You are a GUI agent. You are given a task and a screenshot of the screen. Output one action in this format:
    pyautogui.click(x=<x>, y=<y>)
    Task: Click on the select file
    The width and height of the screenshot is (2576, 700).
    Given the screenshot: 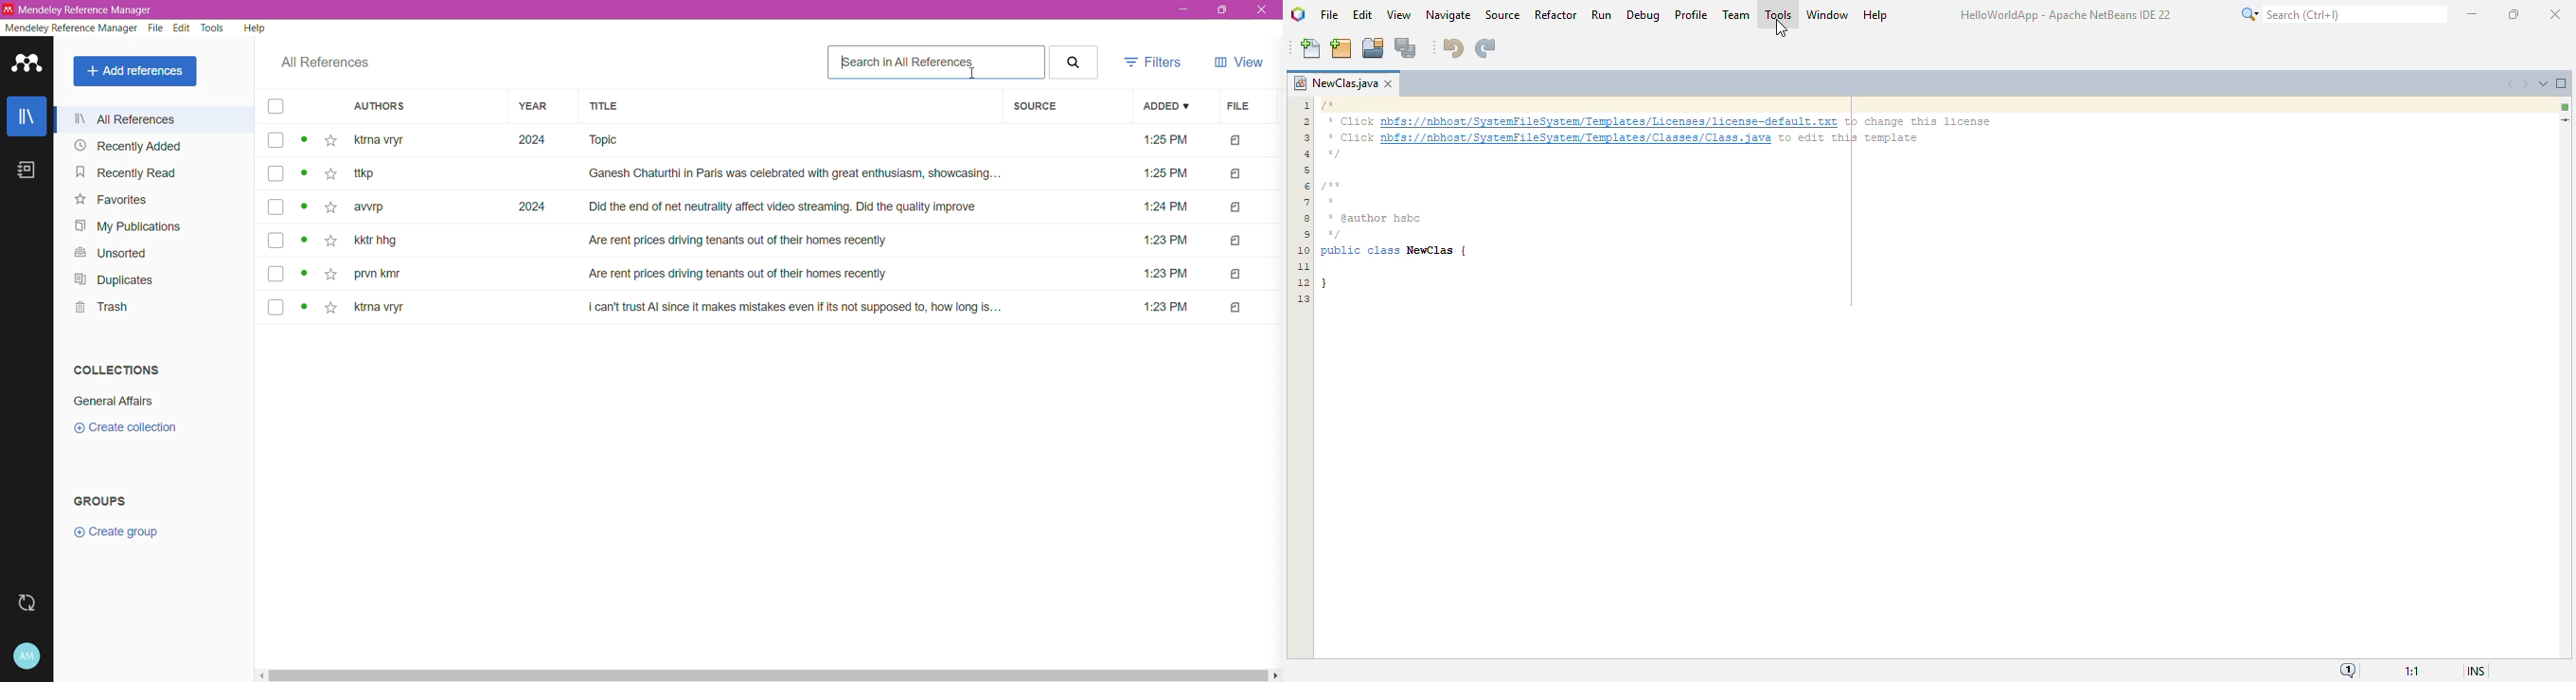 What is the action you would take?
    pyautogui.click(x=273, y=273)
    